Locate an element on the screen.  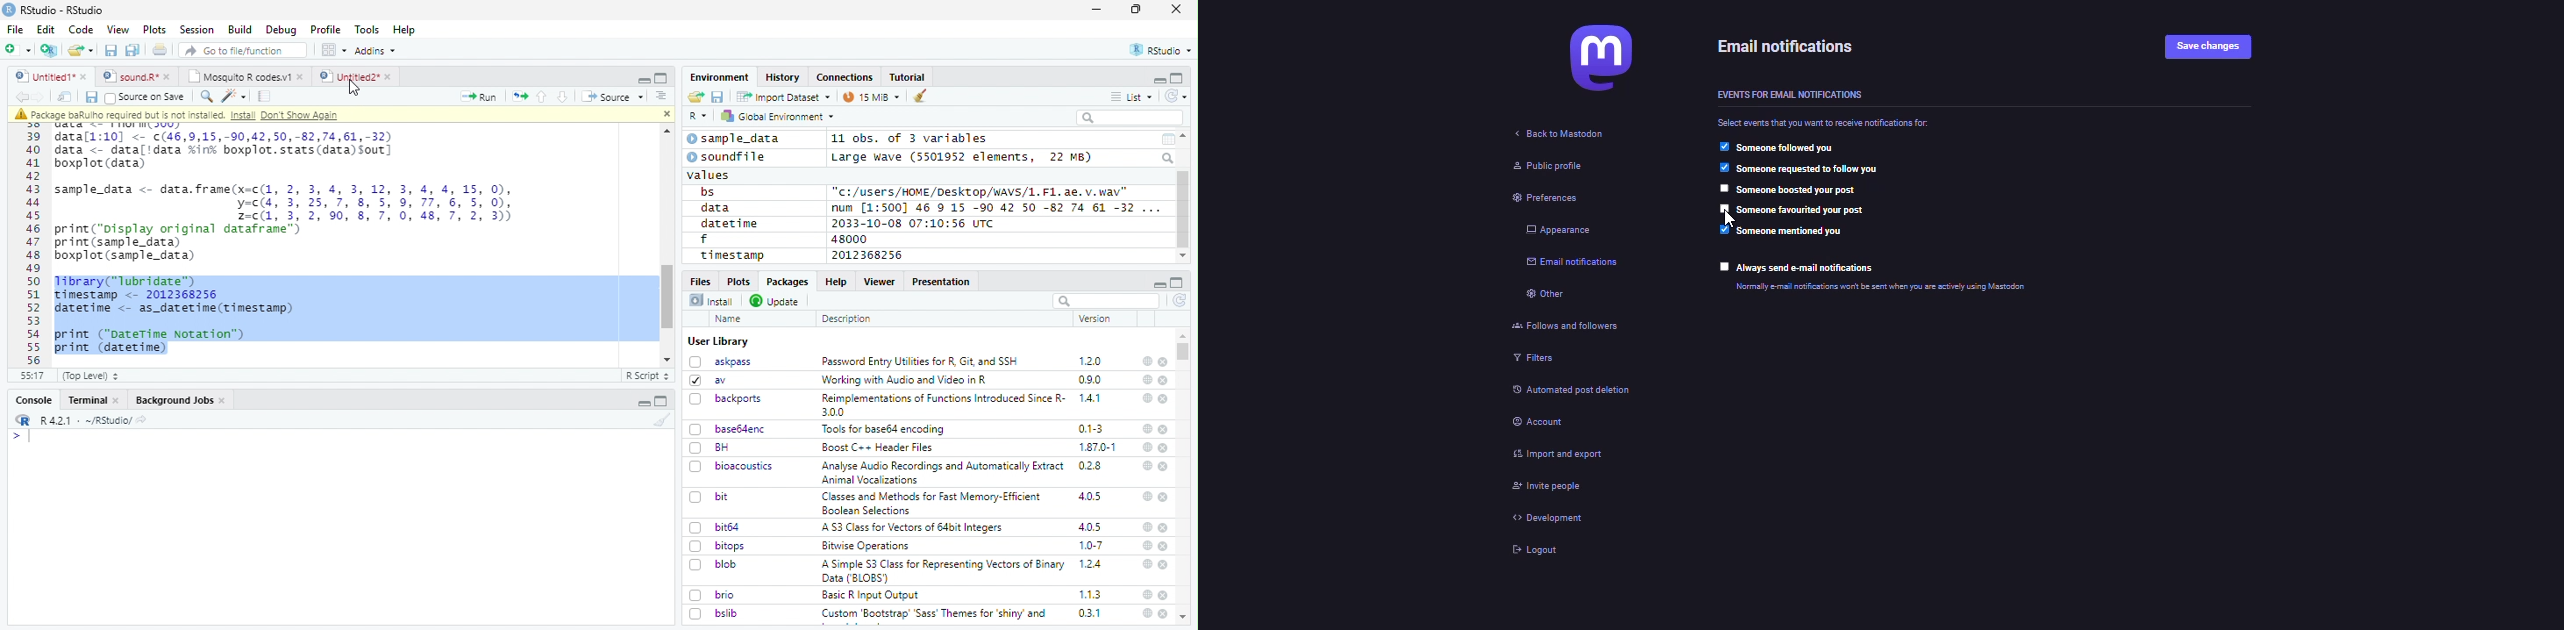
11 obs. of 3 variables is located at coordinates (911, 140).